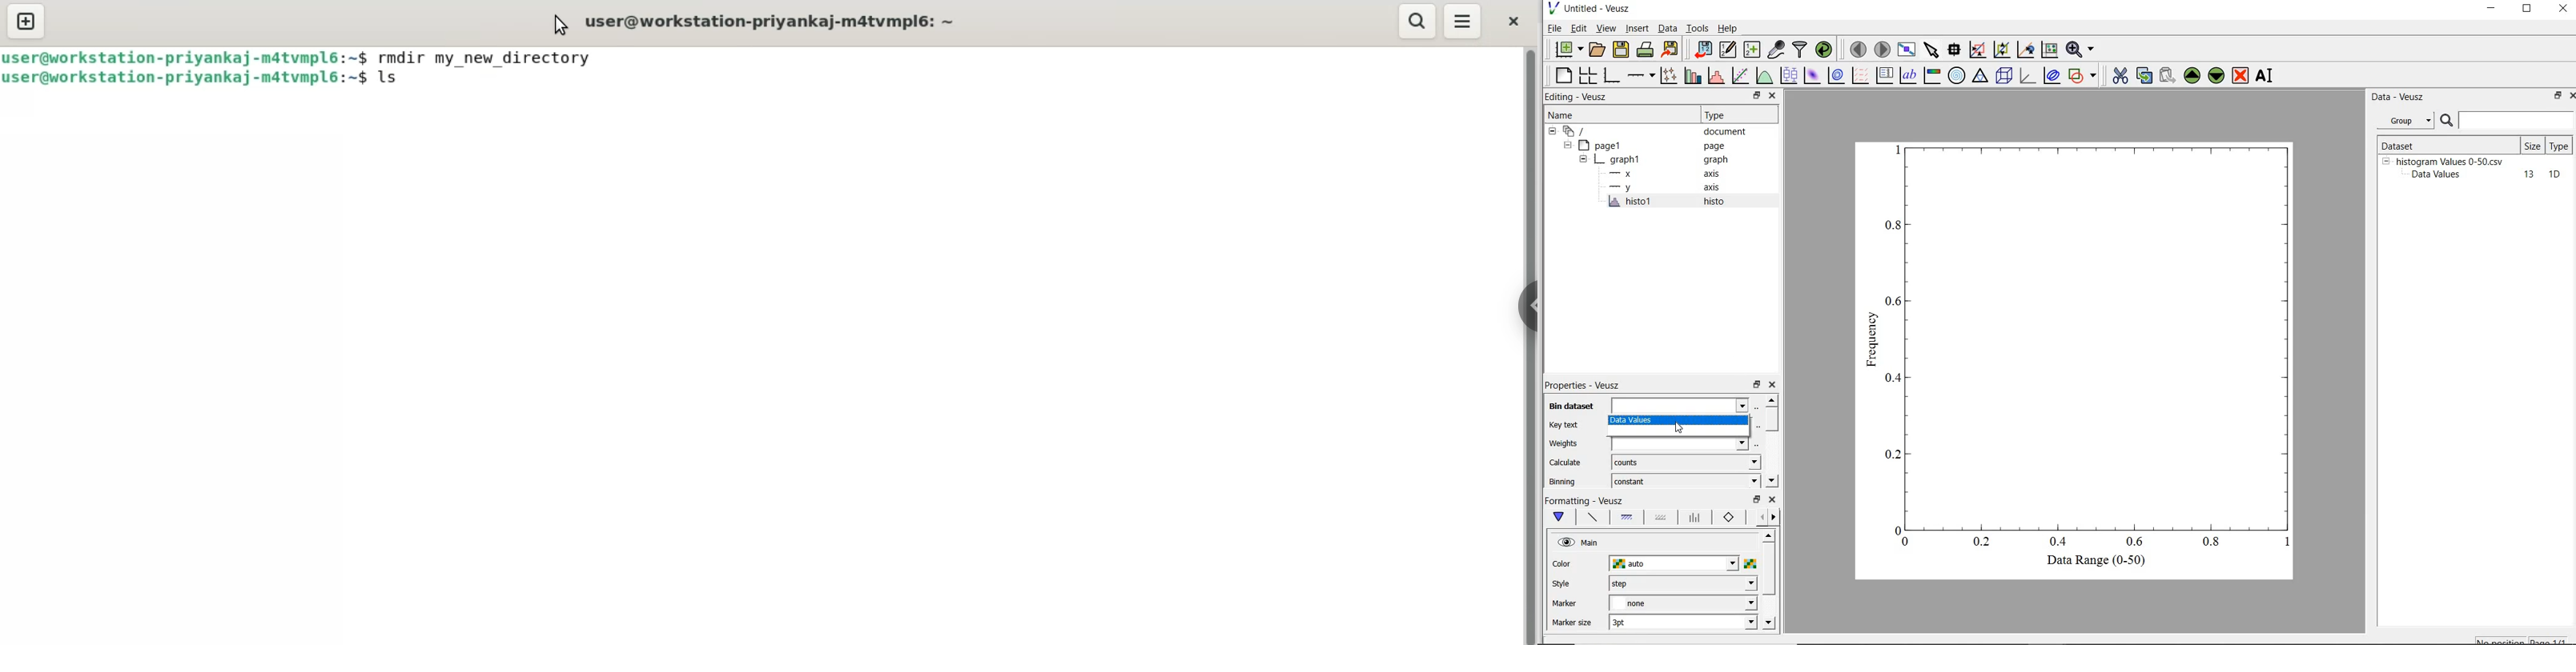 This screenshot has width=2576, height=672. What do you see at coordinates (1756, 500) in the screenshot?
I see `restore down` at bounding box center [1756, 500].